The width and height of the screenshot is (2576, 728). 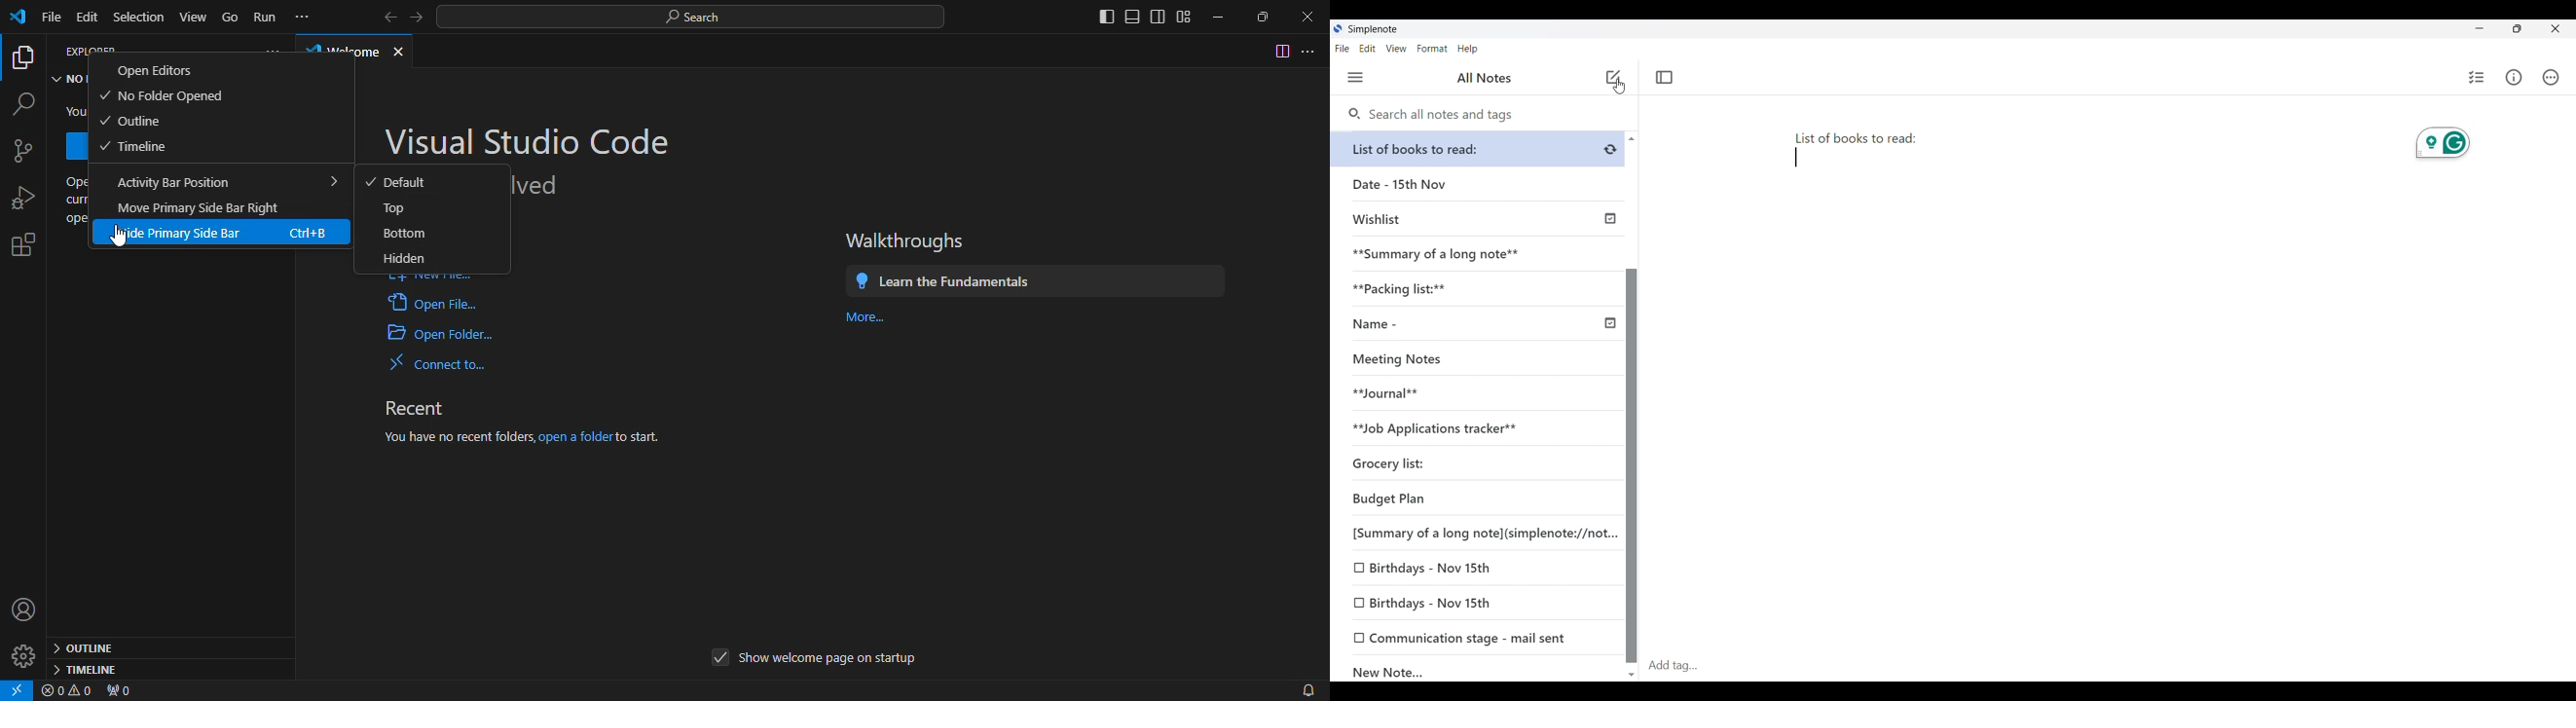 What do you see at coordinates (1342, 49) in the screenshot?
I see `File` at bounding box center [1342, 49].